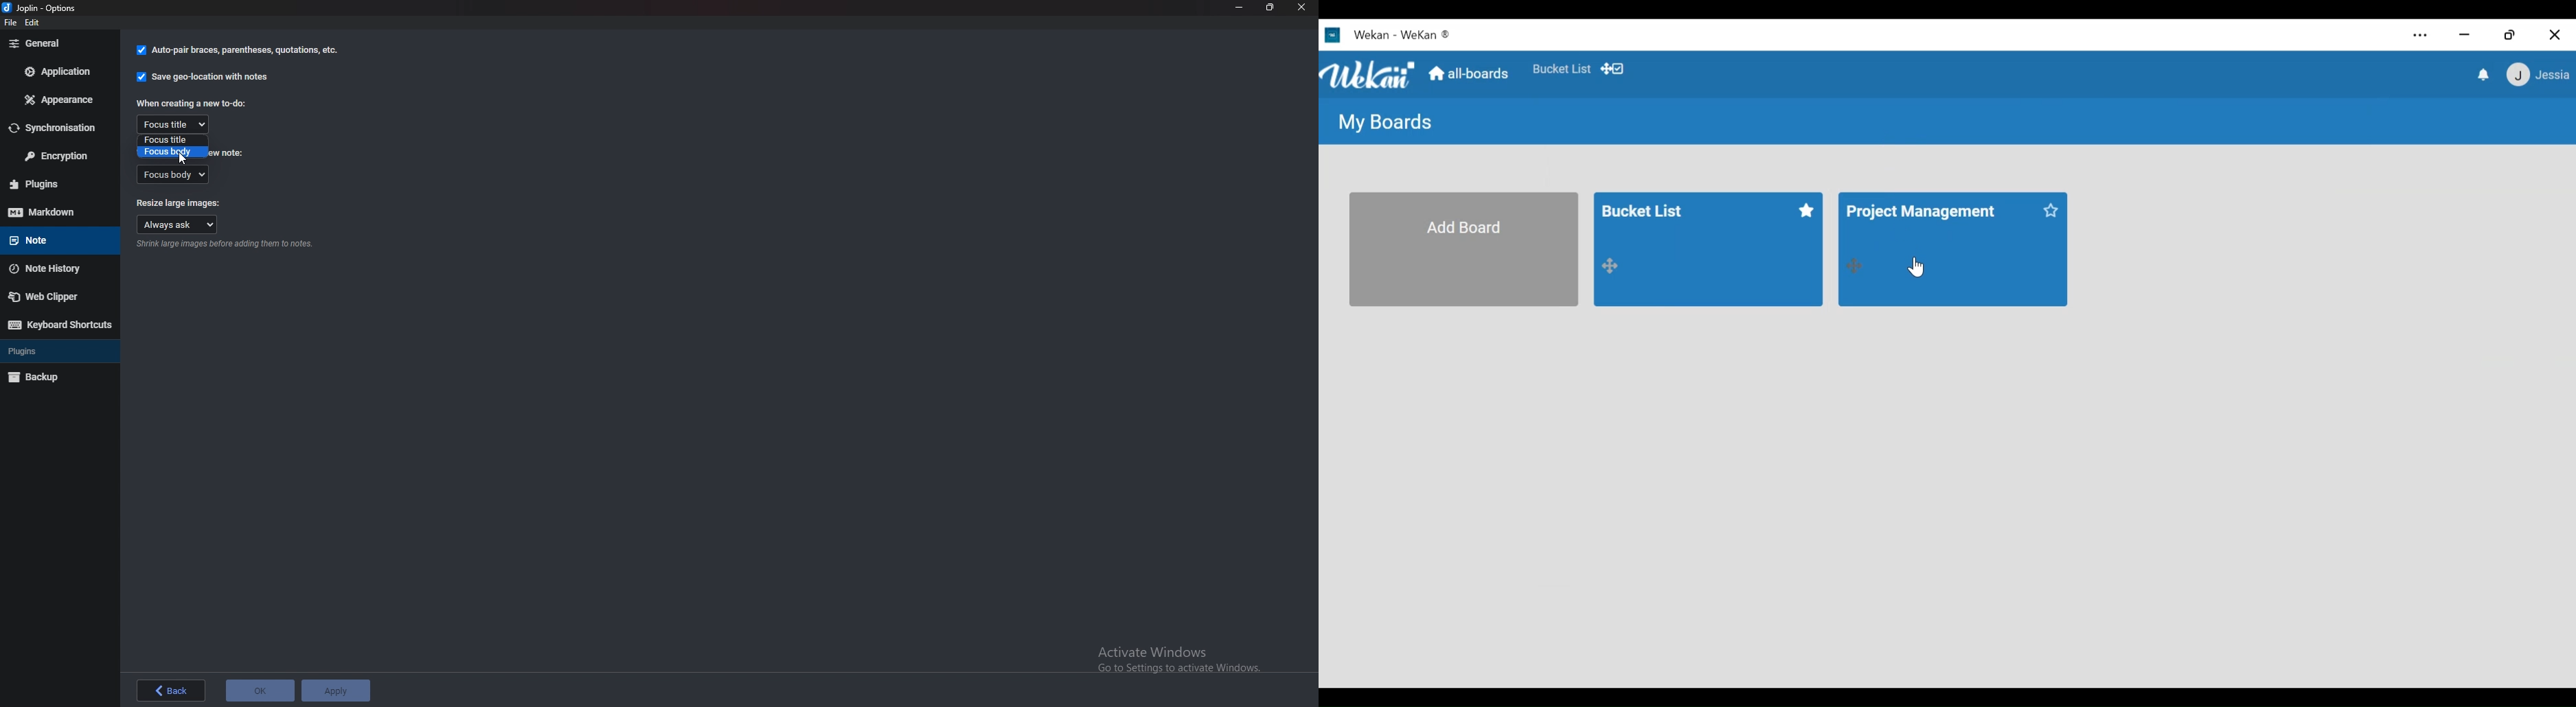 The height and width of the screenshot is (728, 2576). What do you see at coordinates (179, 225) in the screenshot?
I see `Always ask` at bounding box center [179, 225].